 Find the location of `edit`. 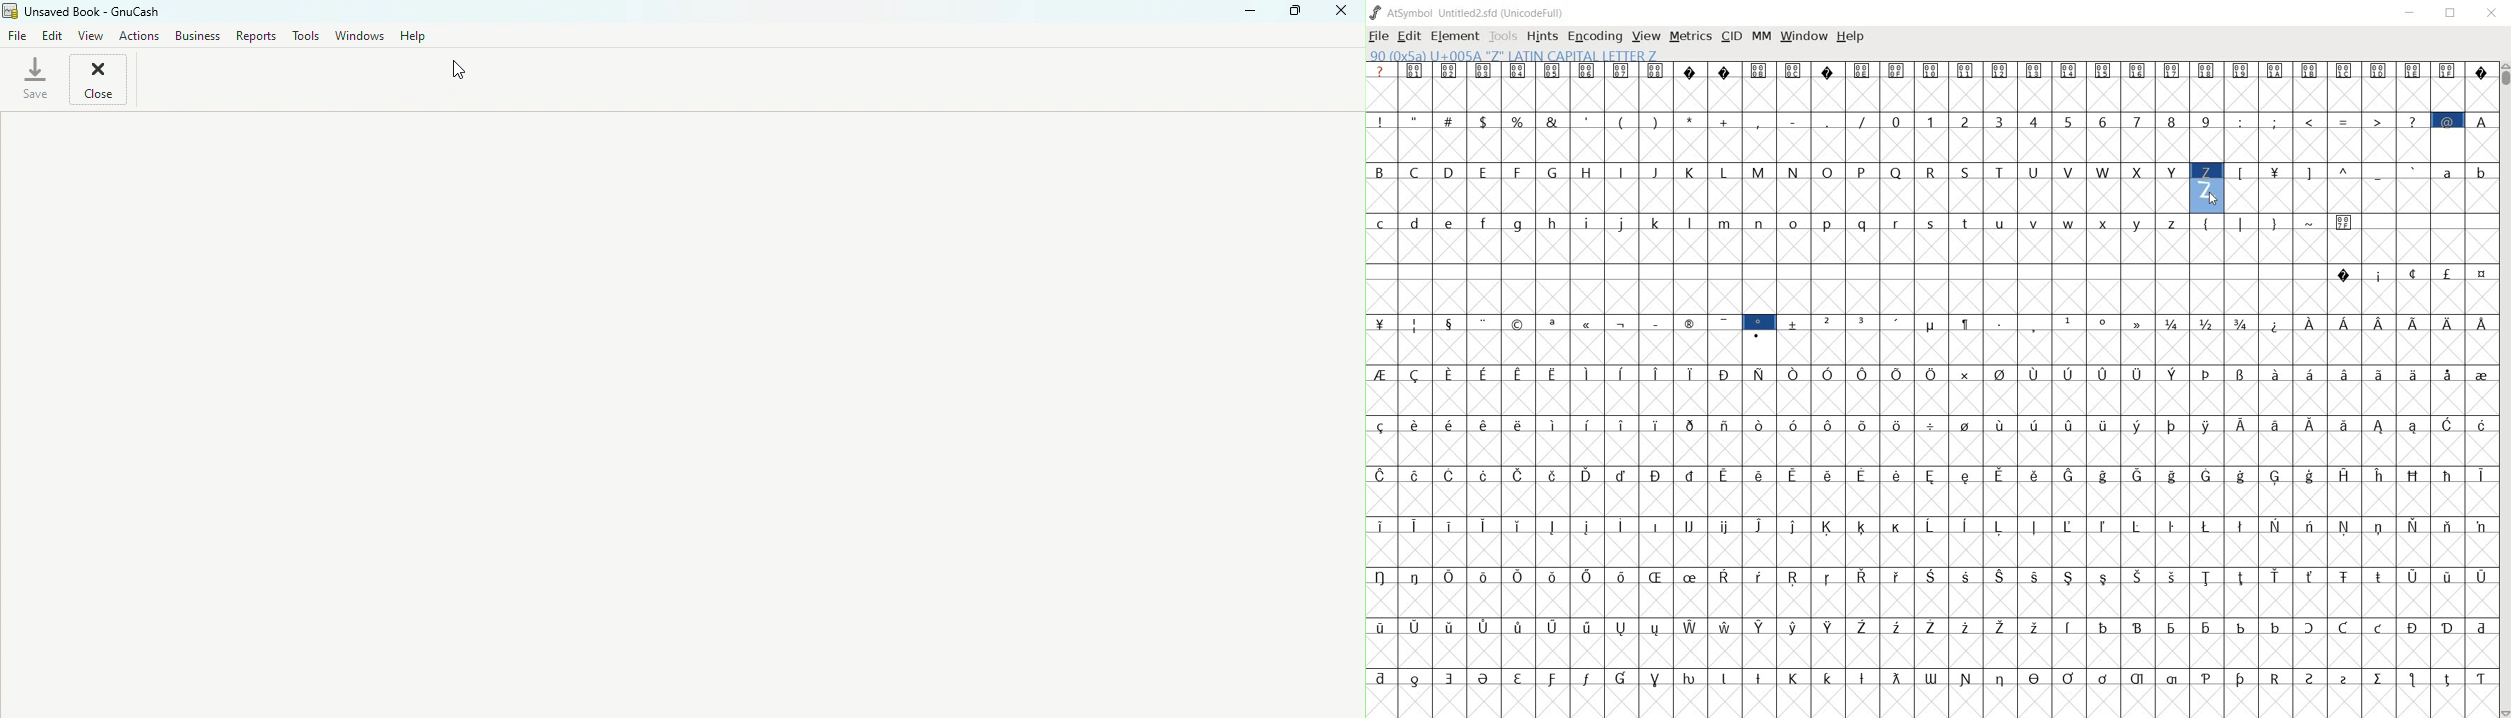

edit is located at coordinates (1410, 37).